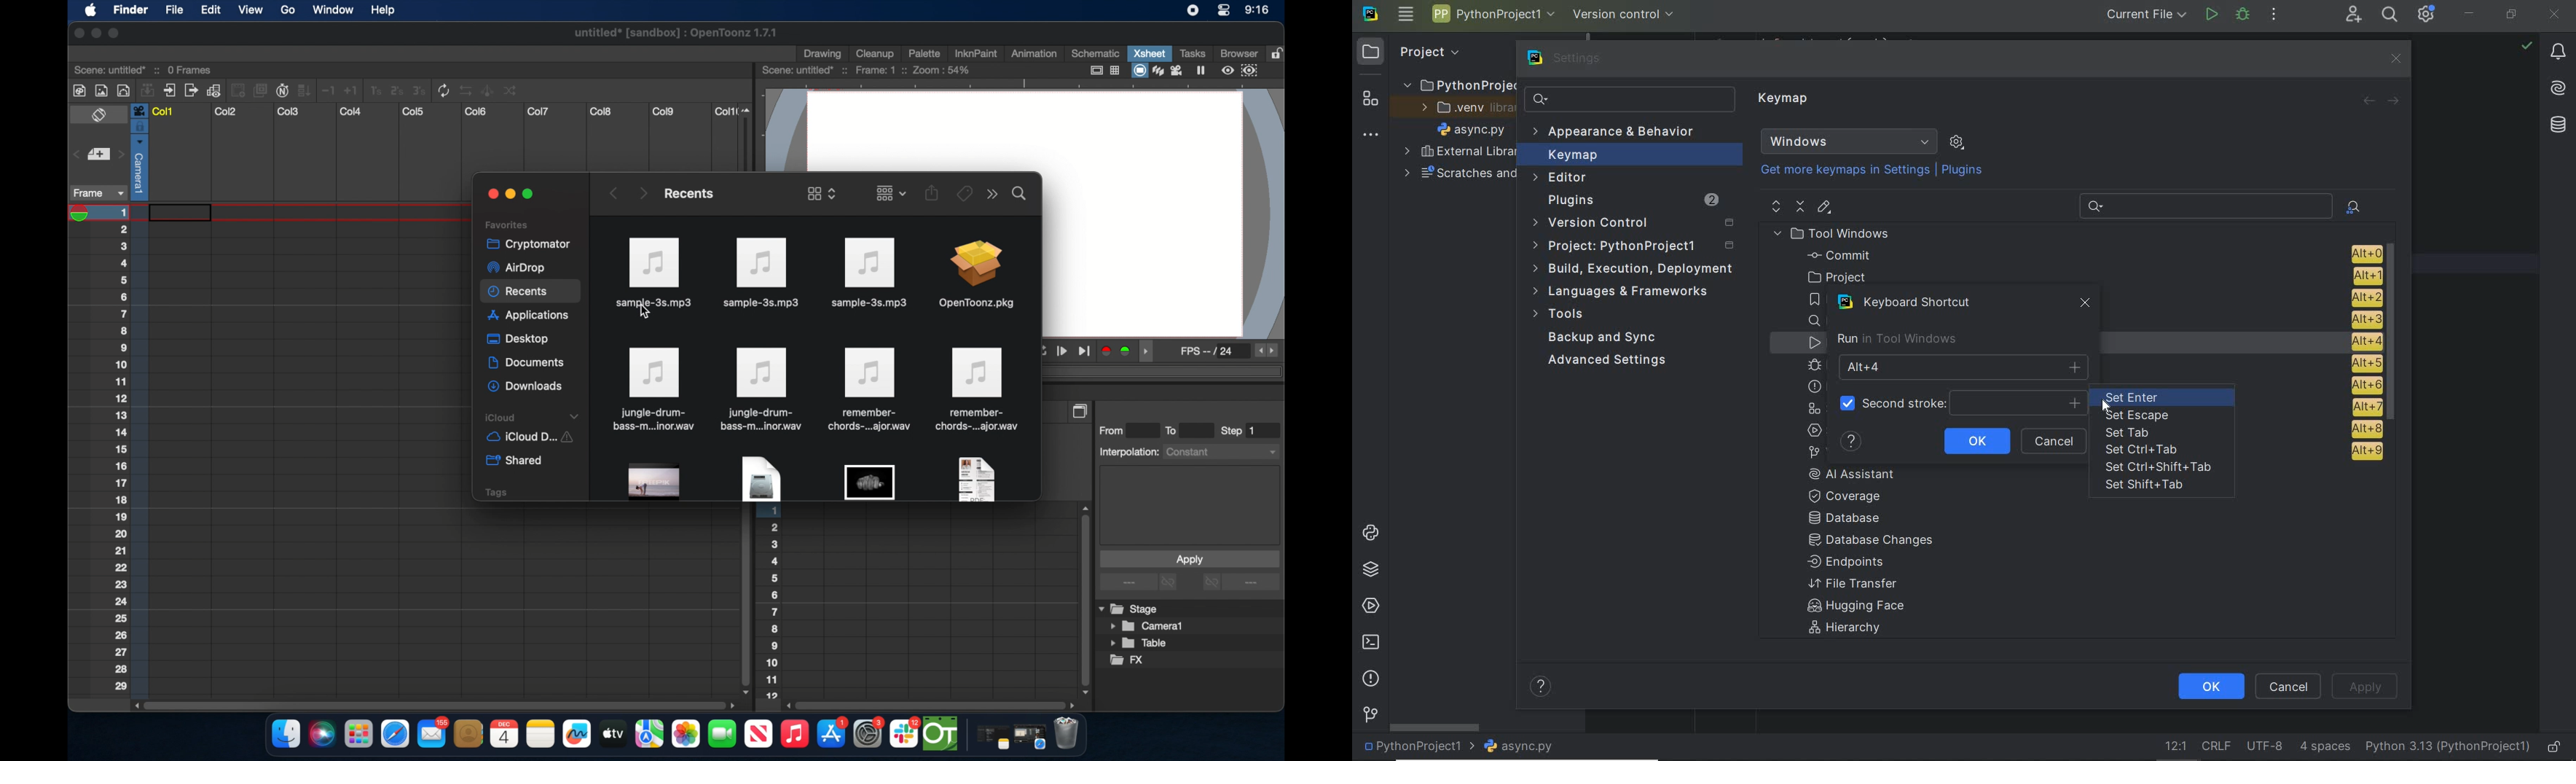  What do you see at coordinates (832, 734) in the screenshot?
I see `appstore` at bounding box center [832, 734].